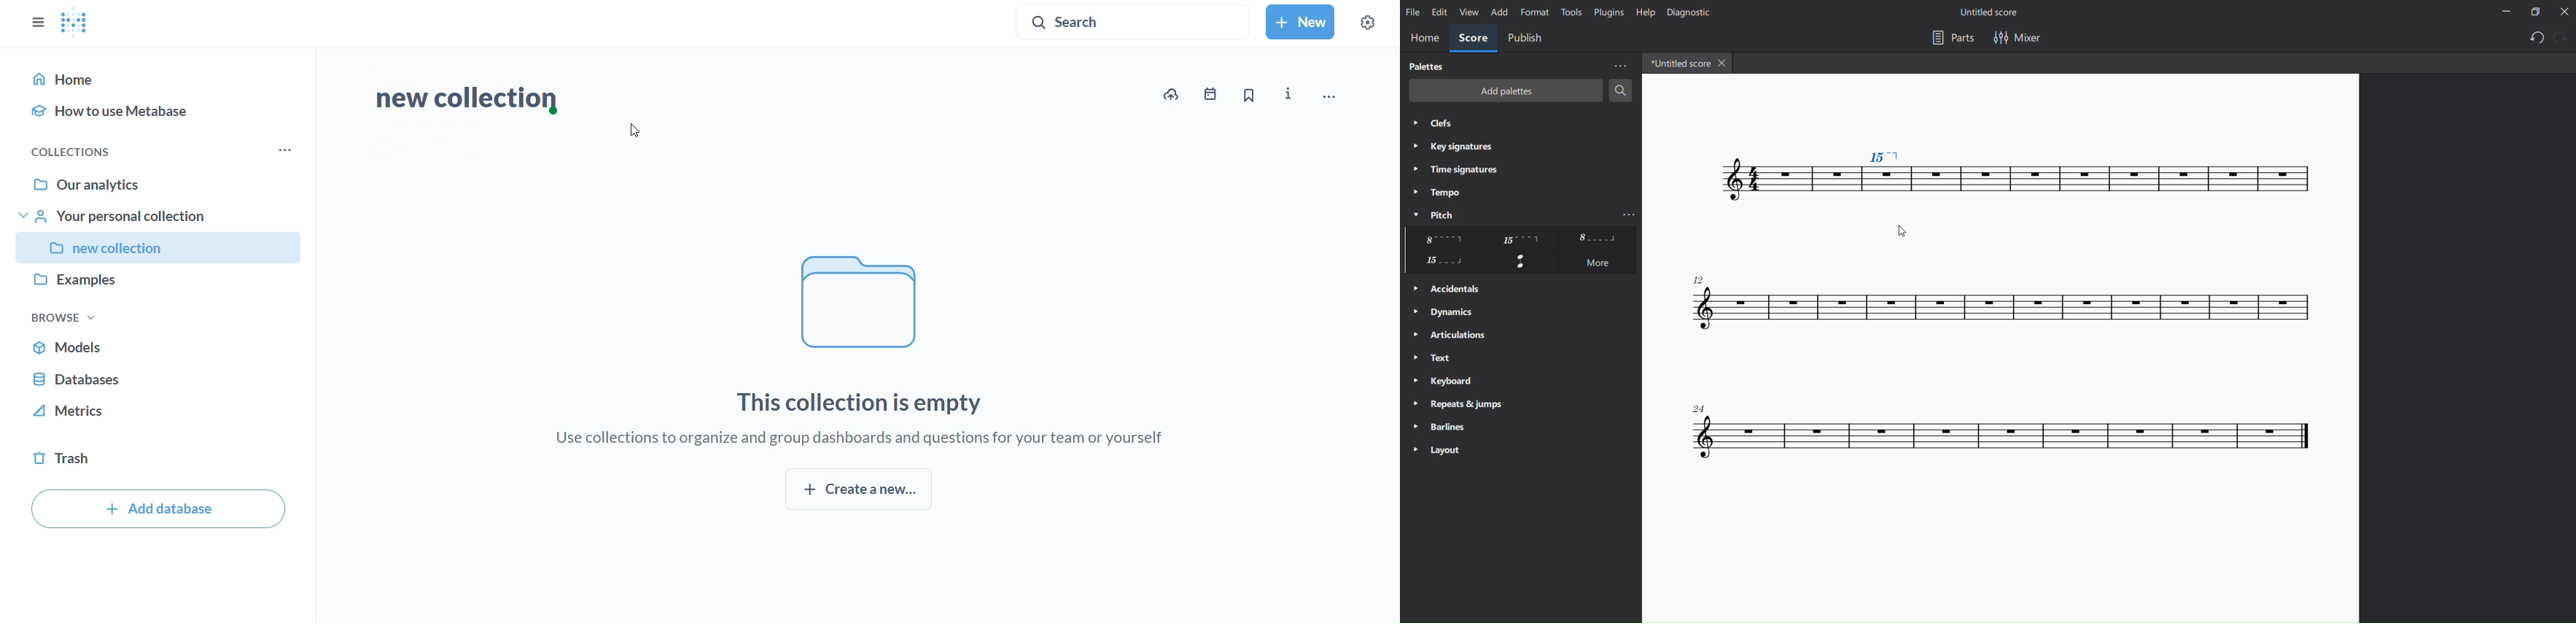  What do you see at coordinates (2506, 12) in the screenshot?
I see `minimize` at bounding box center [2506, 12].